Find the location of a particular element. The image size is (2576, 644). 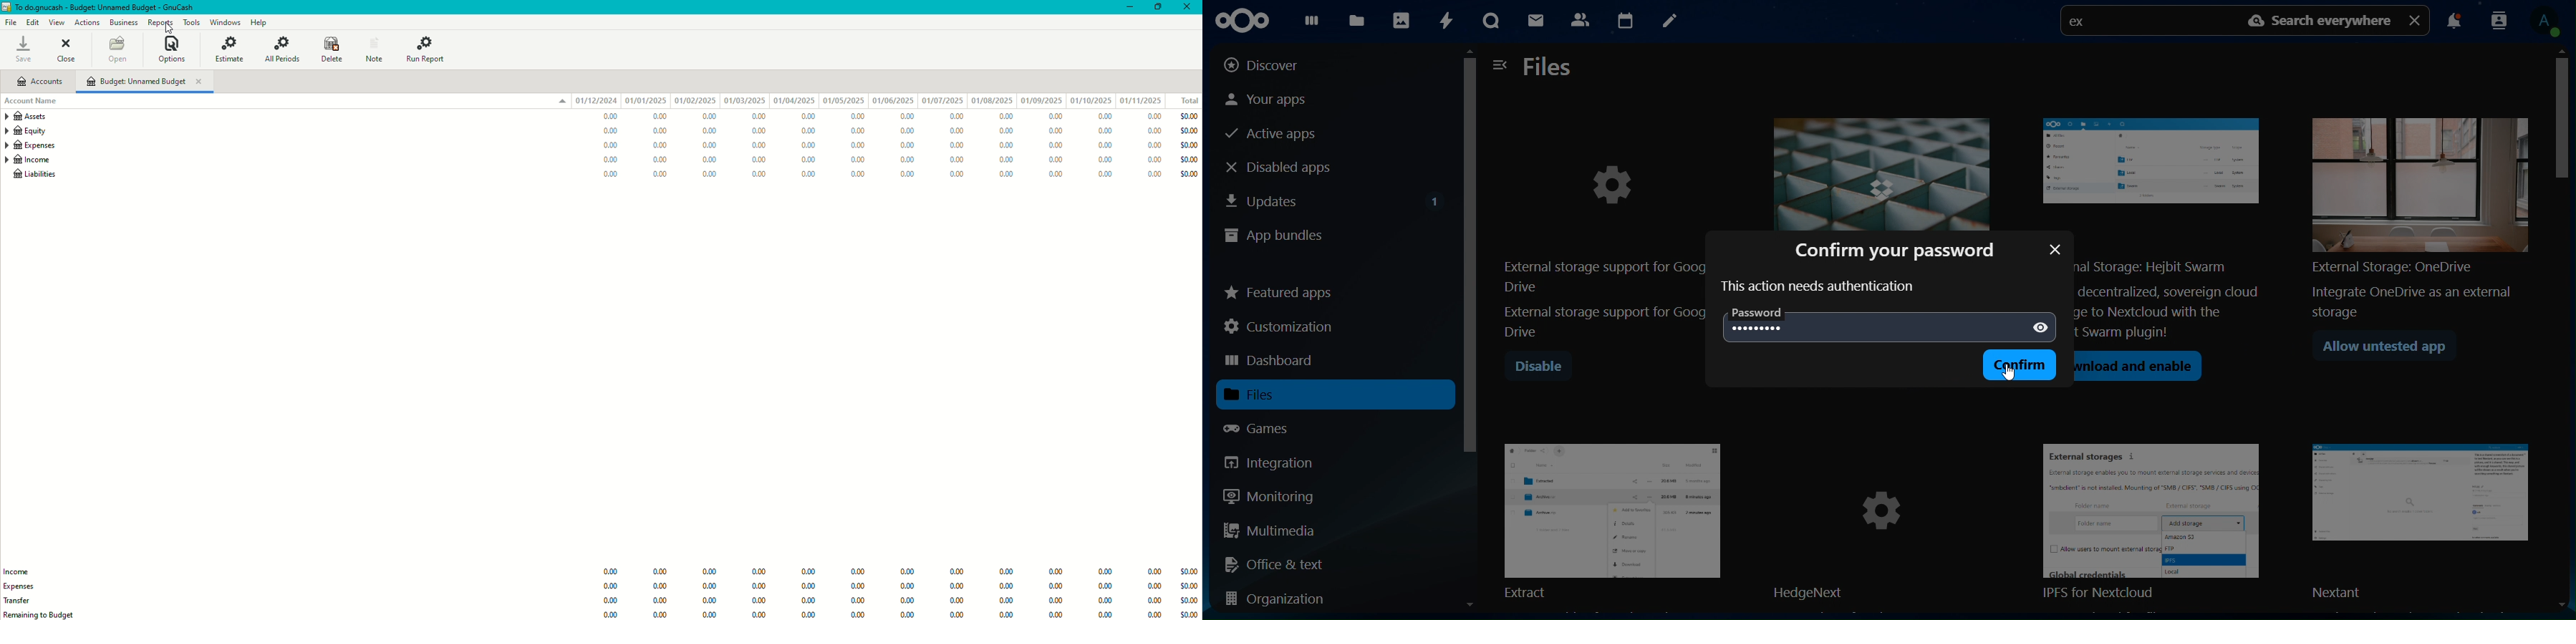

ex is located at coordinates (2082, 23).